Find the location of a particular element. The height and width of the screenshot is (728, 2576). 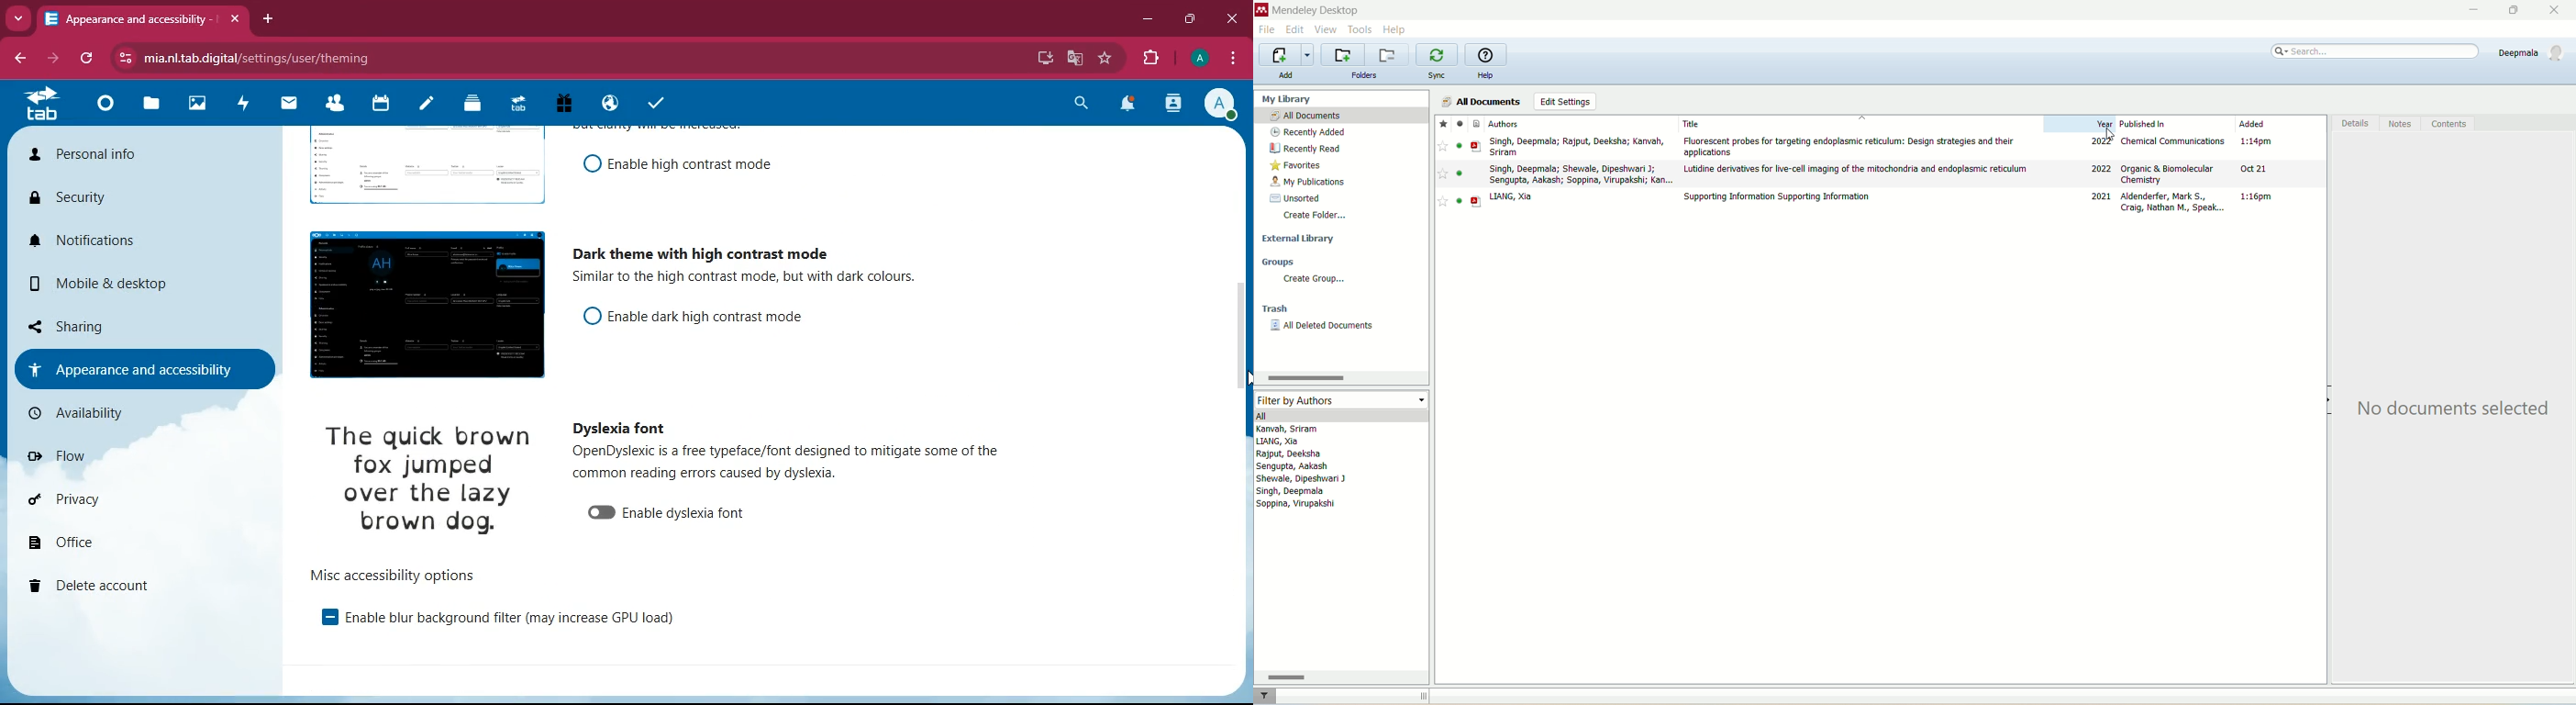

minimize is located at coordinates (1143, 19).